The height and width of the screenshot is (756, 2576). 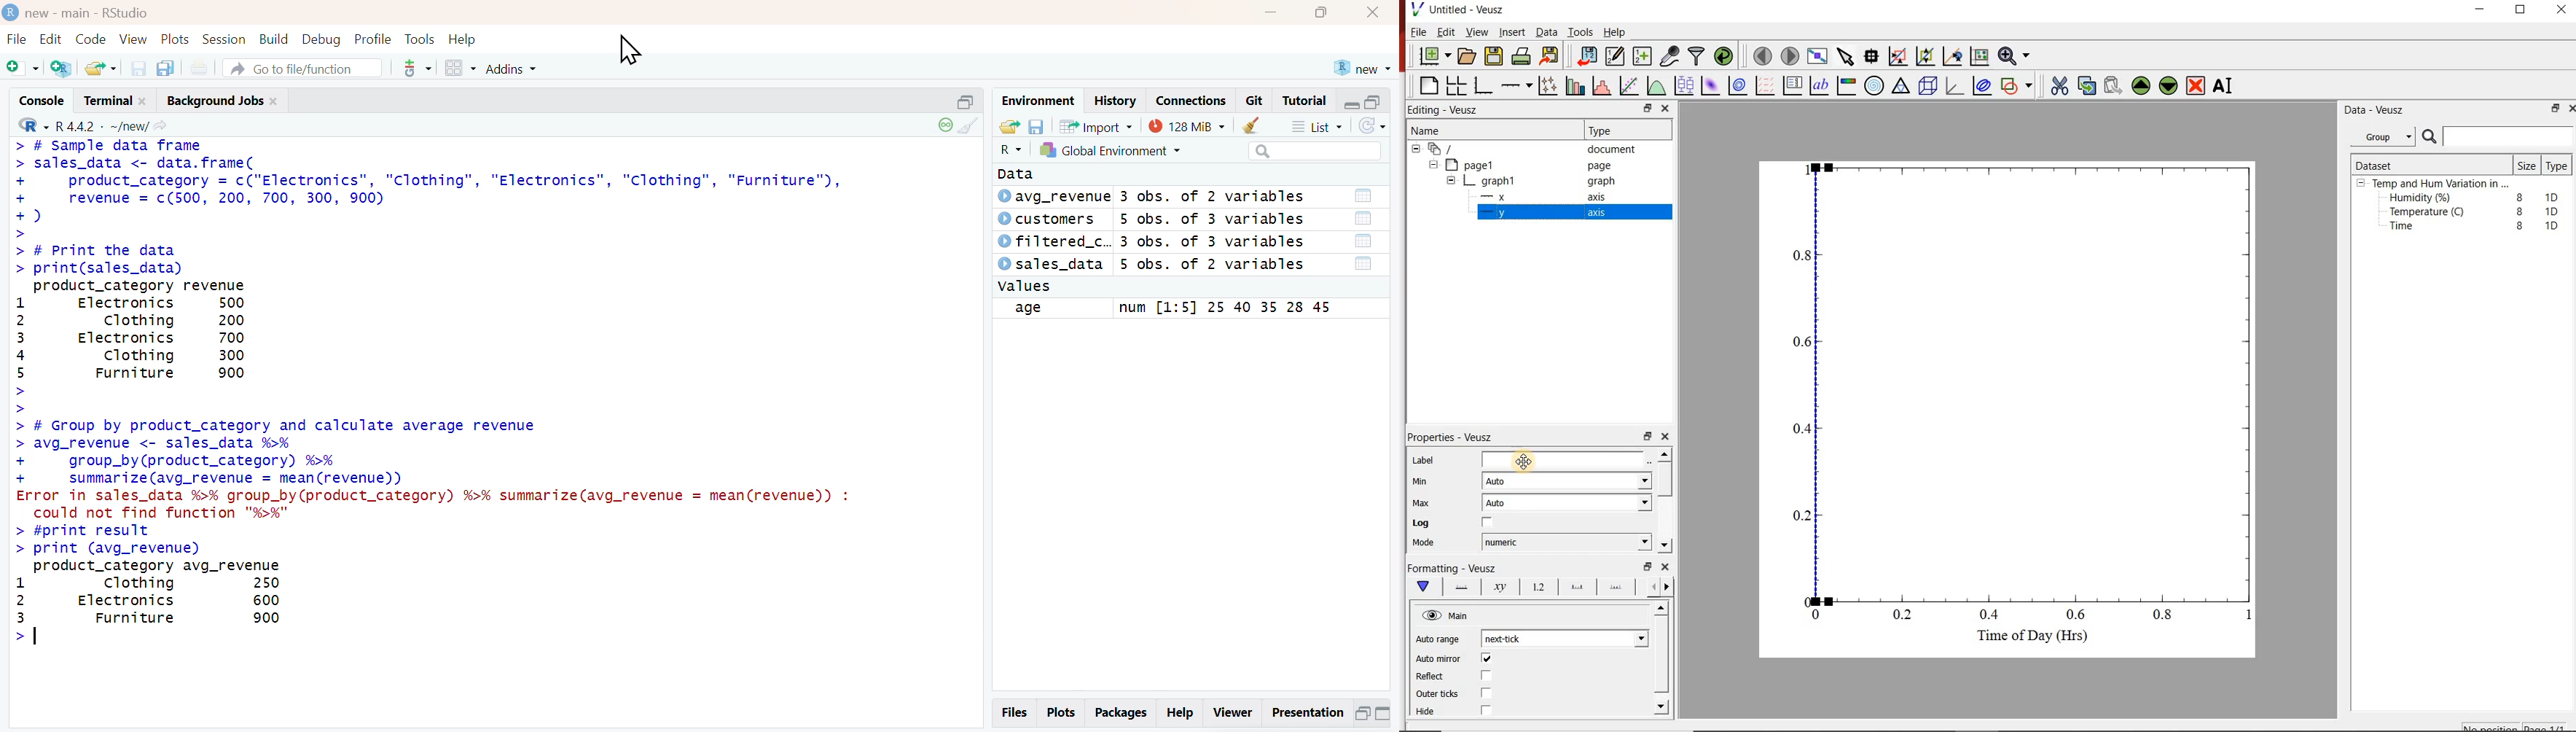 I want to click on Build, so click(x=275, y=40).